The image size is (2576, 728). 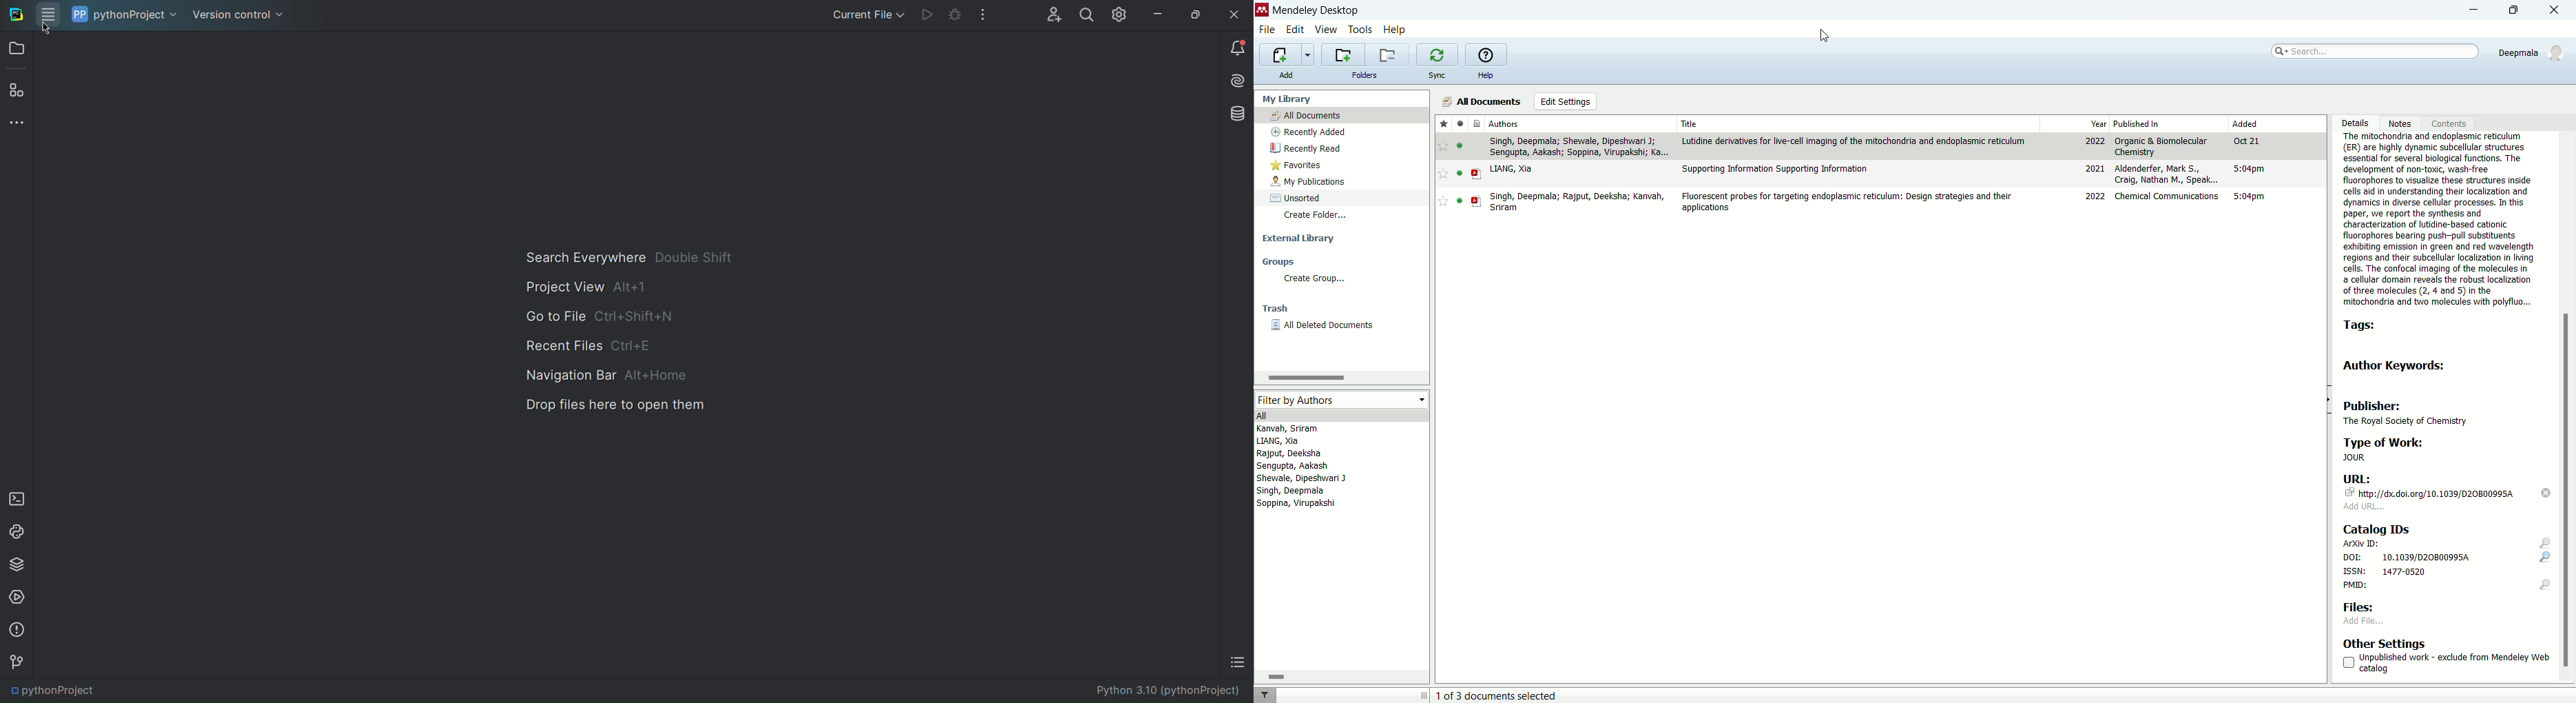 What do you see at coordinates (1342, 54) in the screenshot?
I see `create a new folder` at bounding box center [1342, 54].